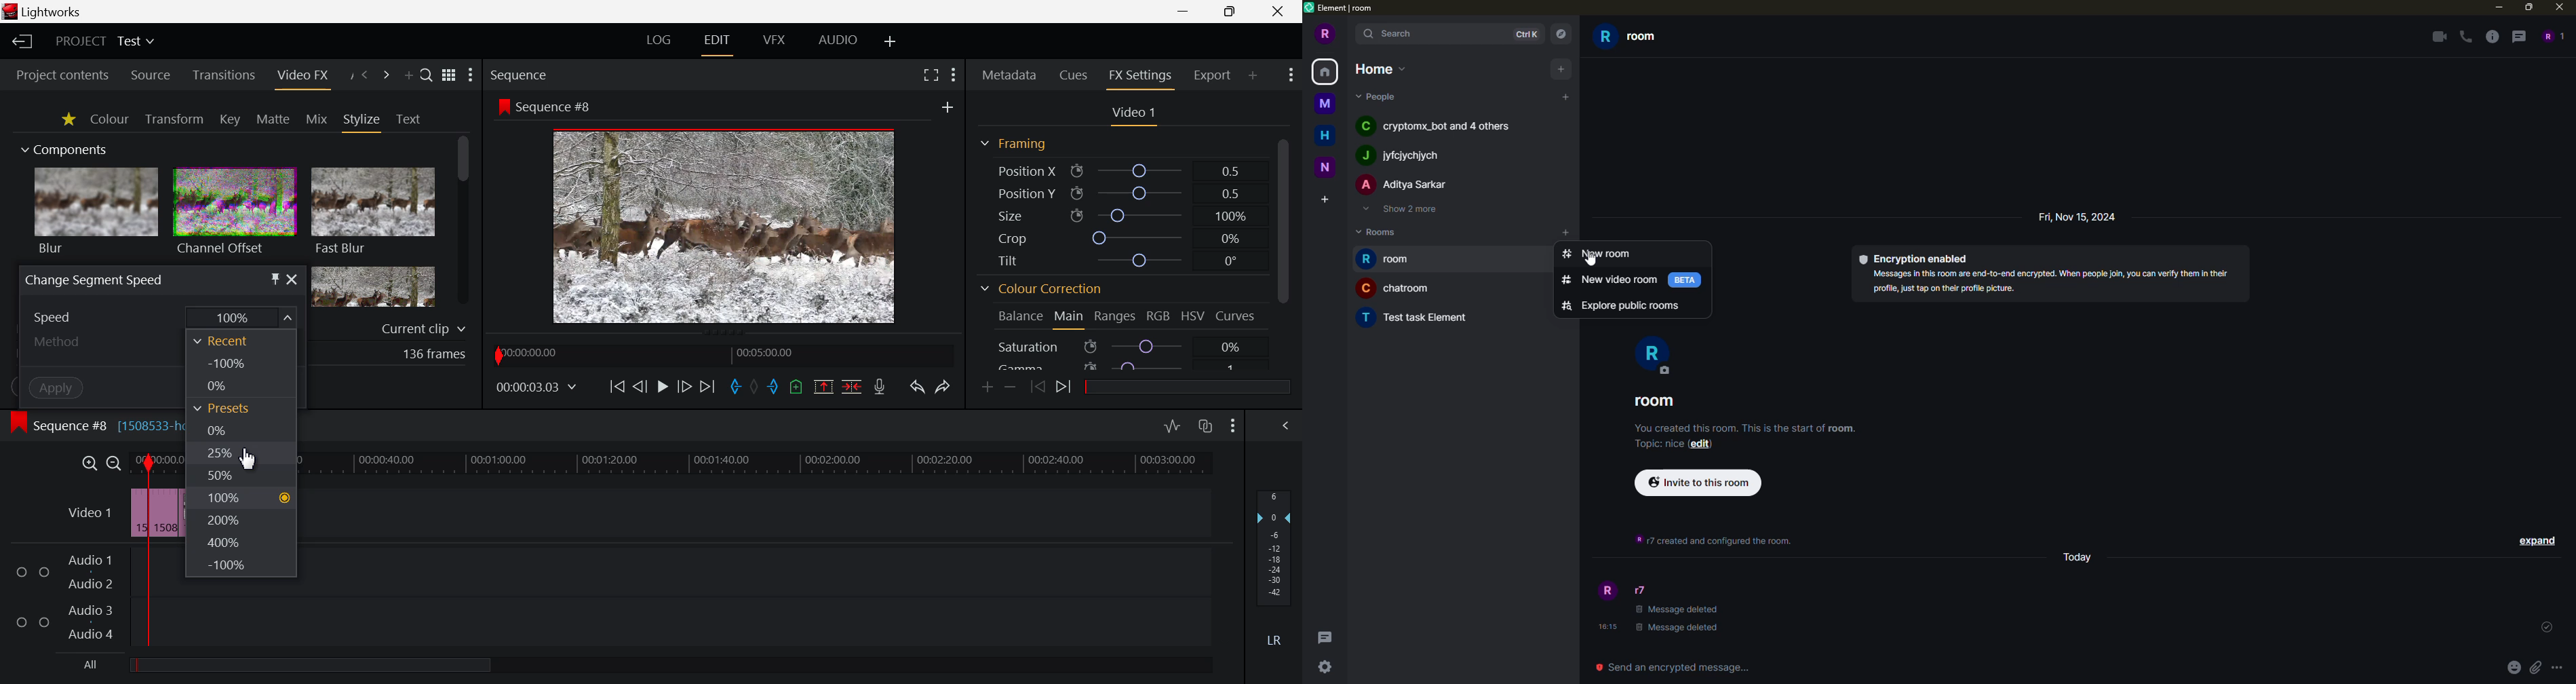 The width and height of the screenshot is (2576, 700). I want to click on Toggle audio levels editing, so click(1172, 426).